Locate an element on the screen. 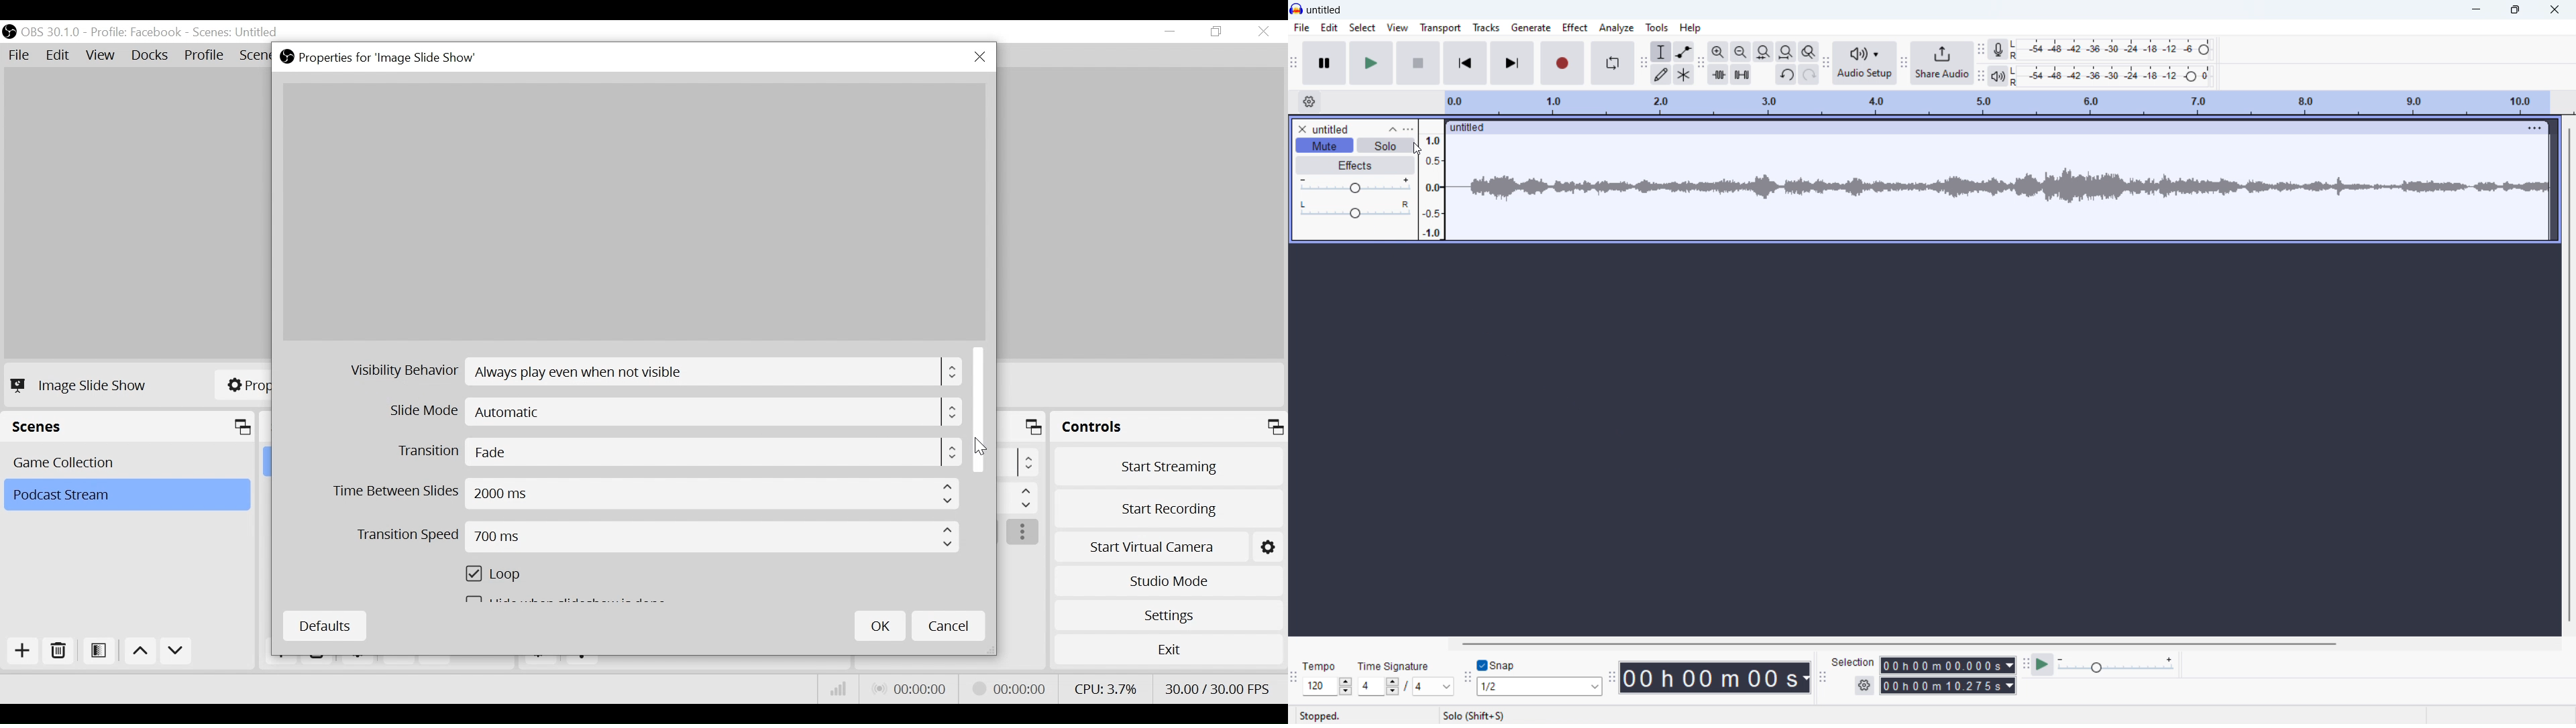 The height and width of the screenshot is (728, 2576). Slide Mode is located at coordinates (677, 412).